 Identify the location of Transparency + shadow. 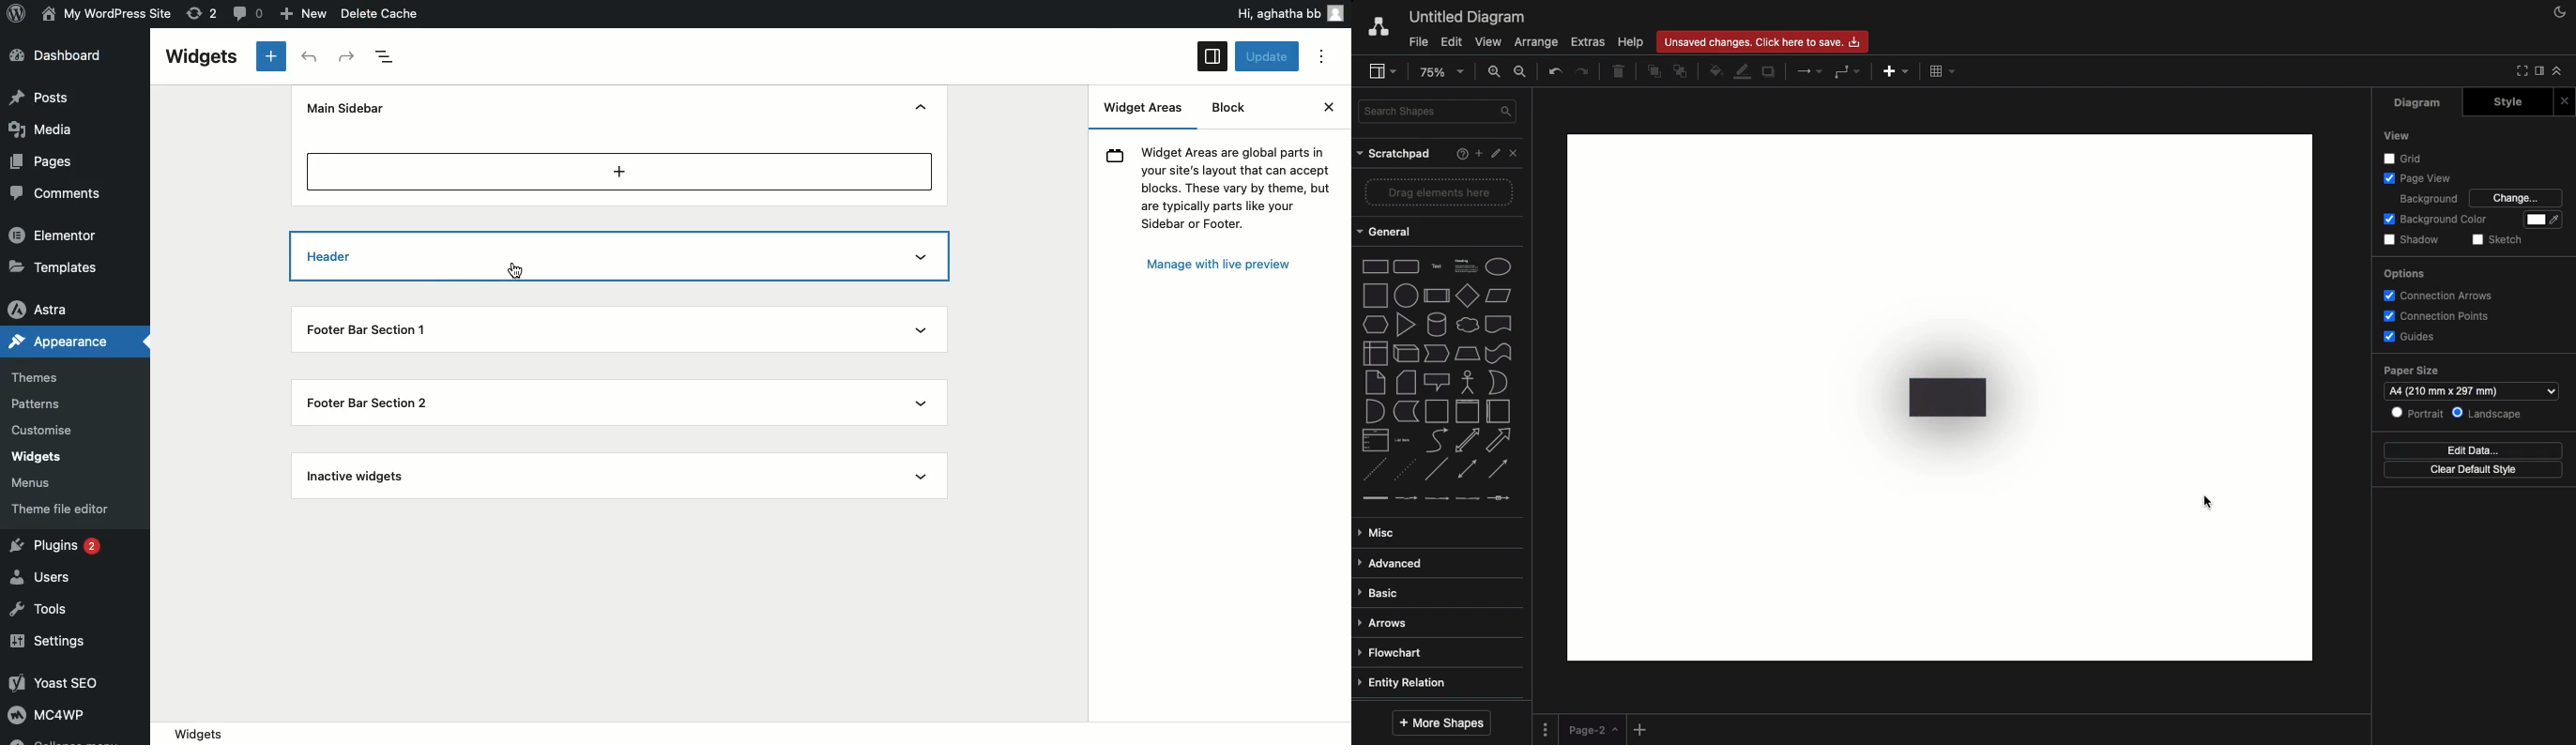
(1958, 390).